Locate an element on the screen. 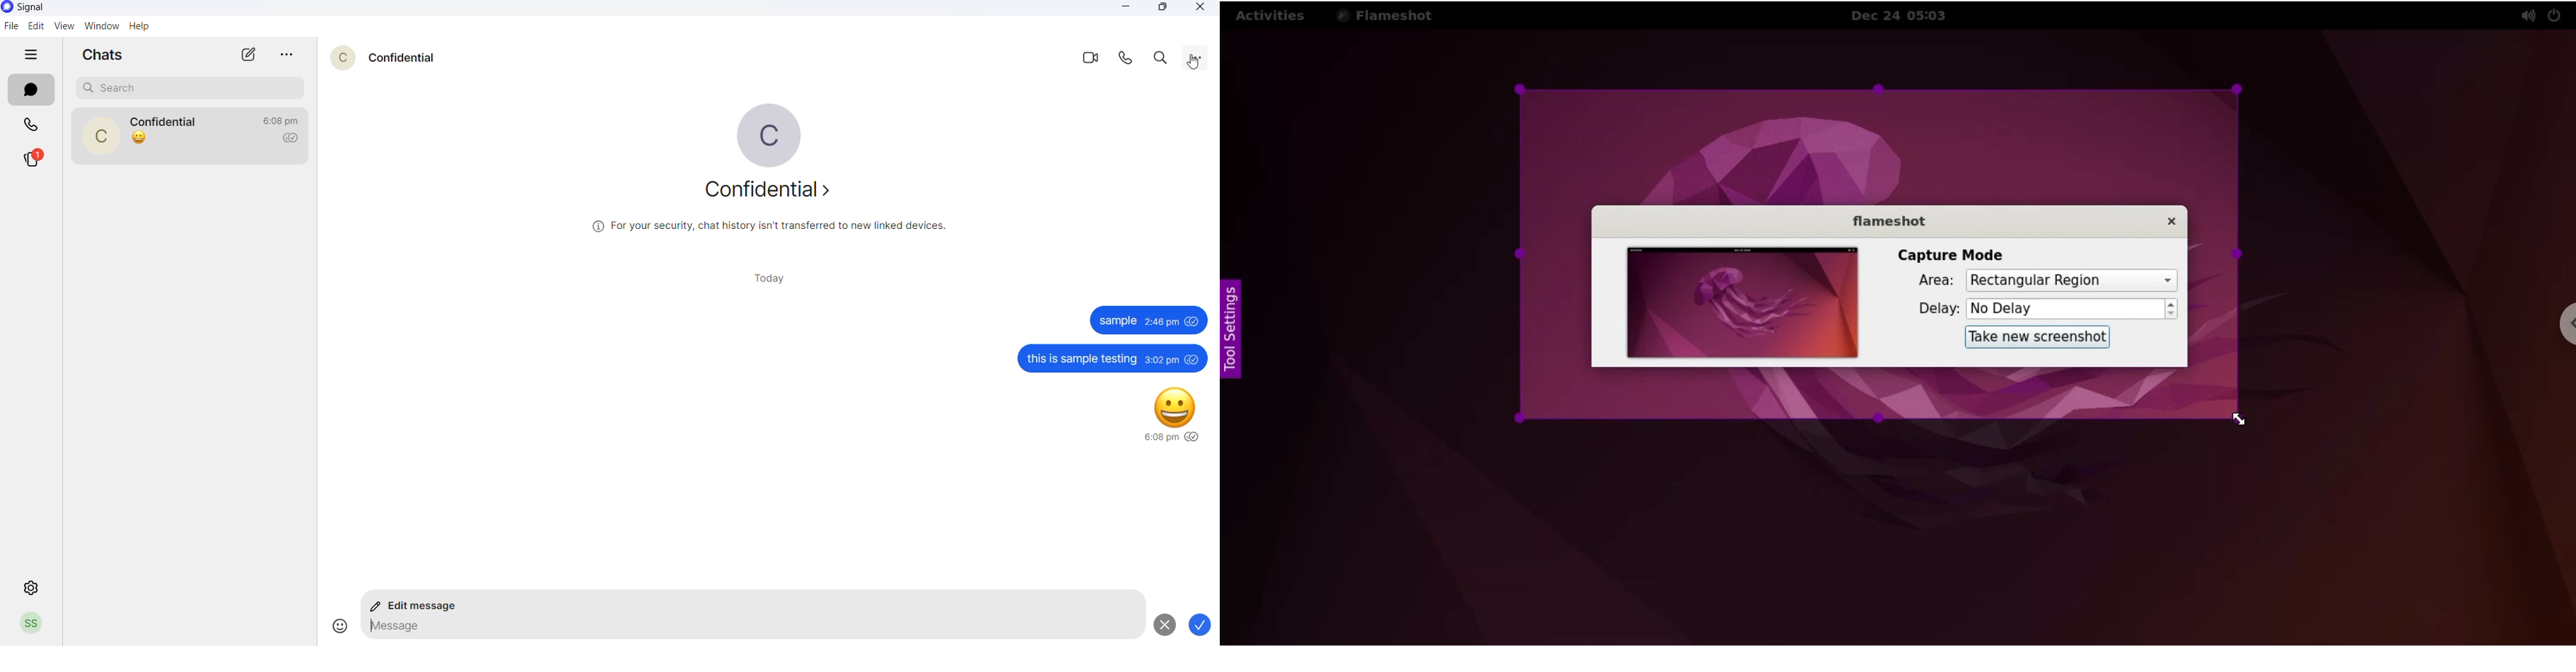 Image resolution: width=2576 pixels, height=672 pixels. close is located at coordinates (1197, 8).